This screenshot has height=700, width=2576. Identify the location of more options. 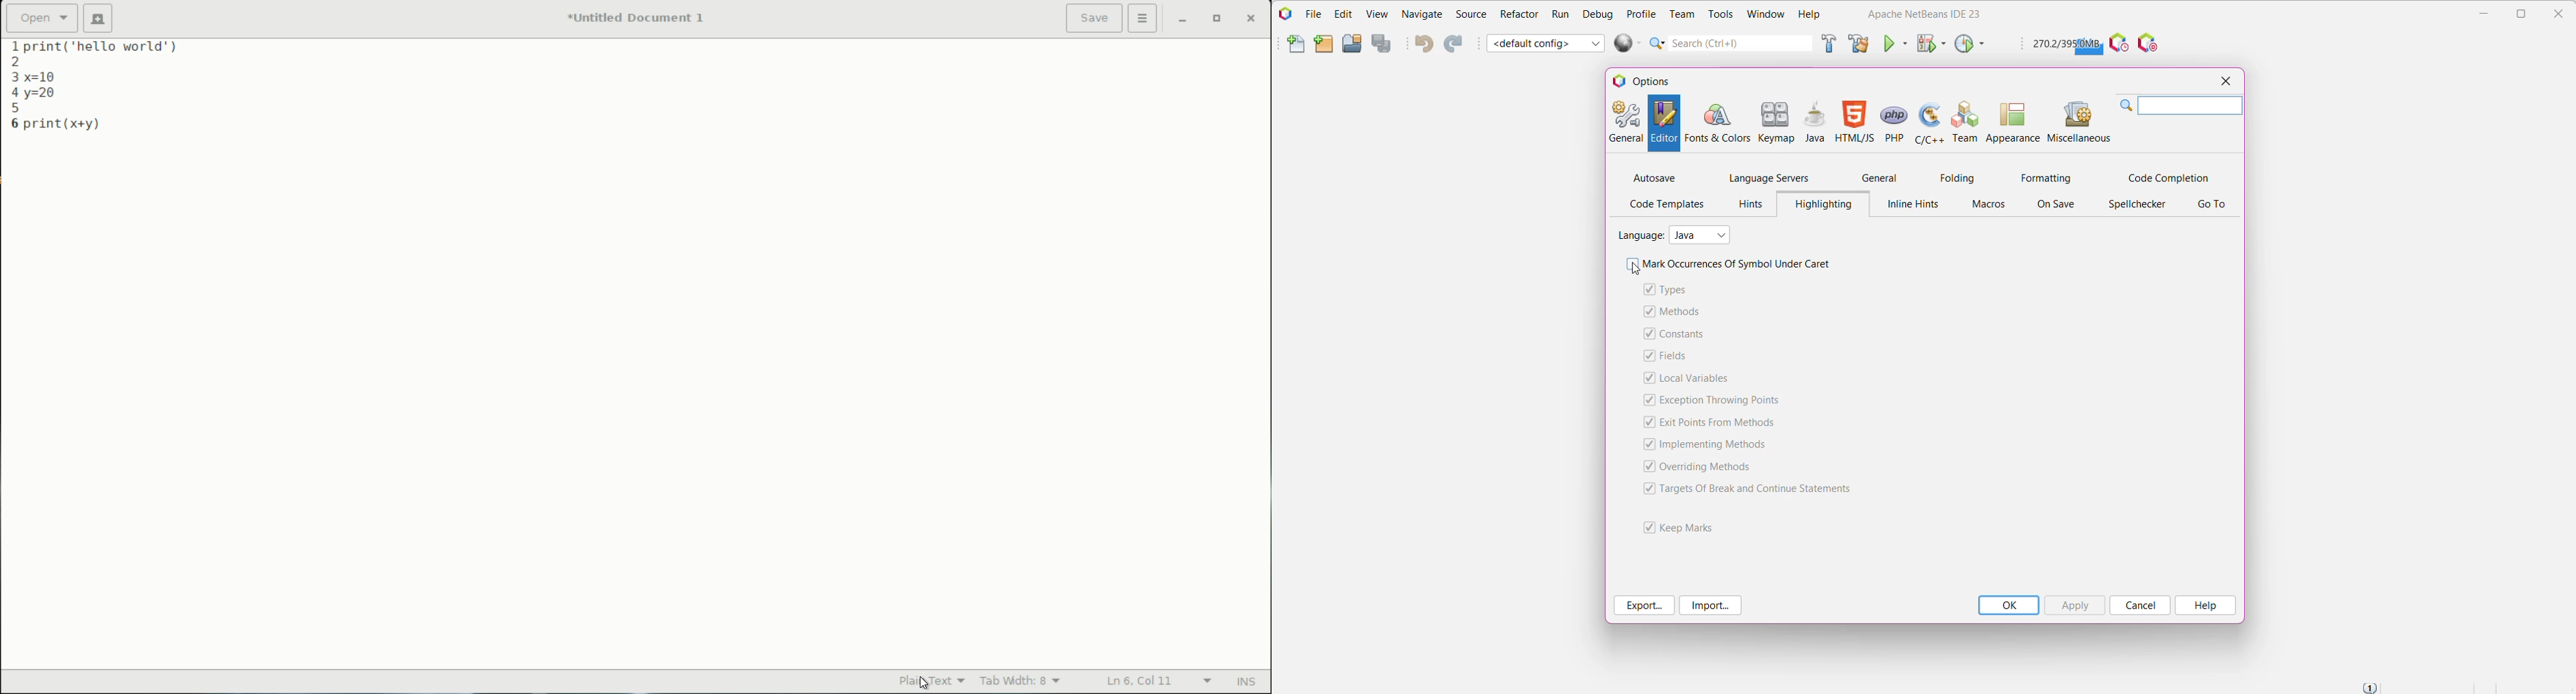
(1144, 19).